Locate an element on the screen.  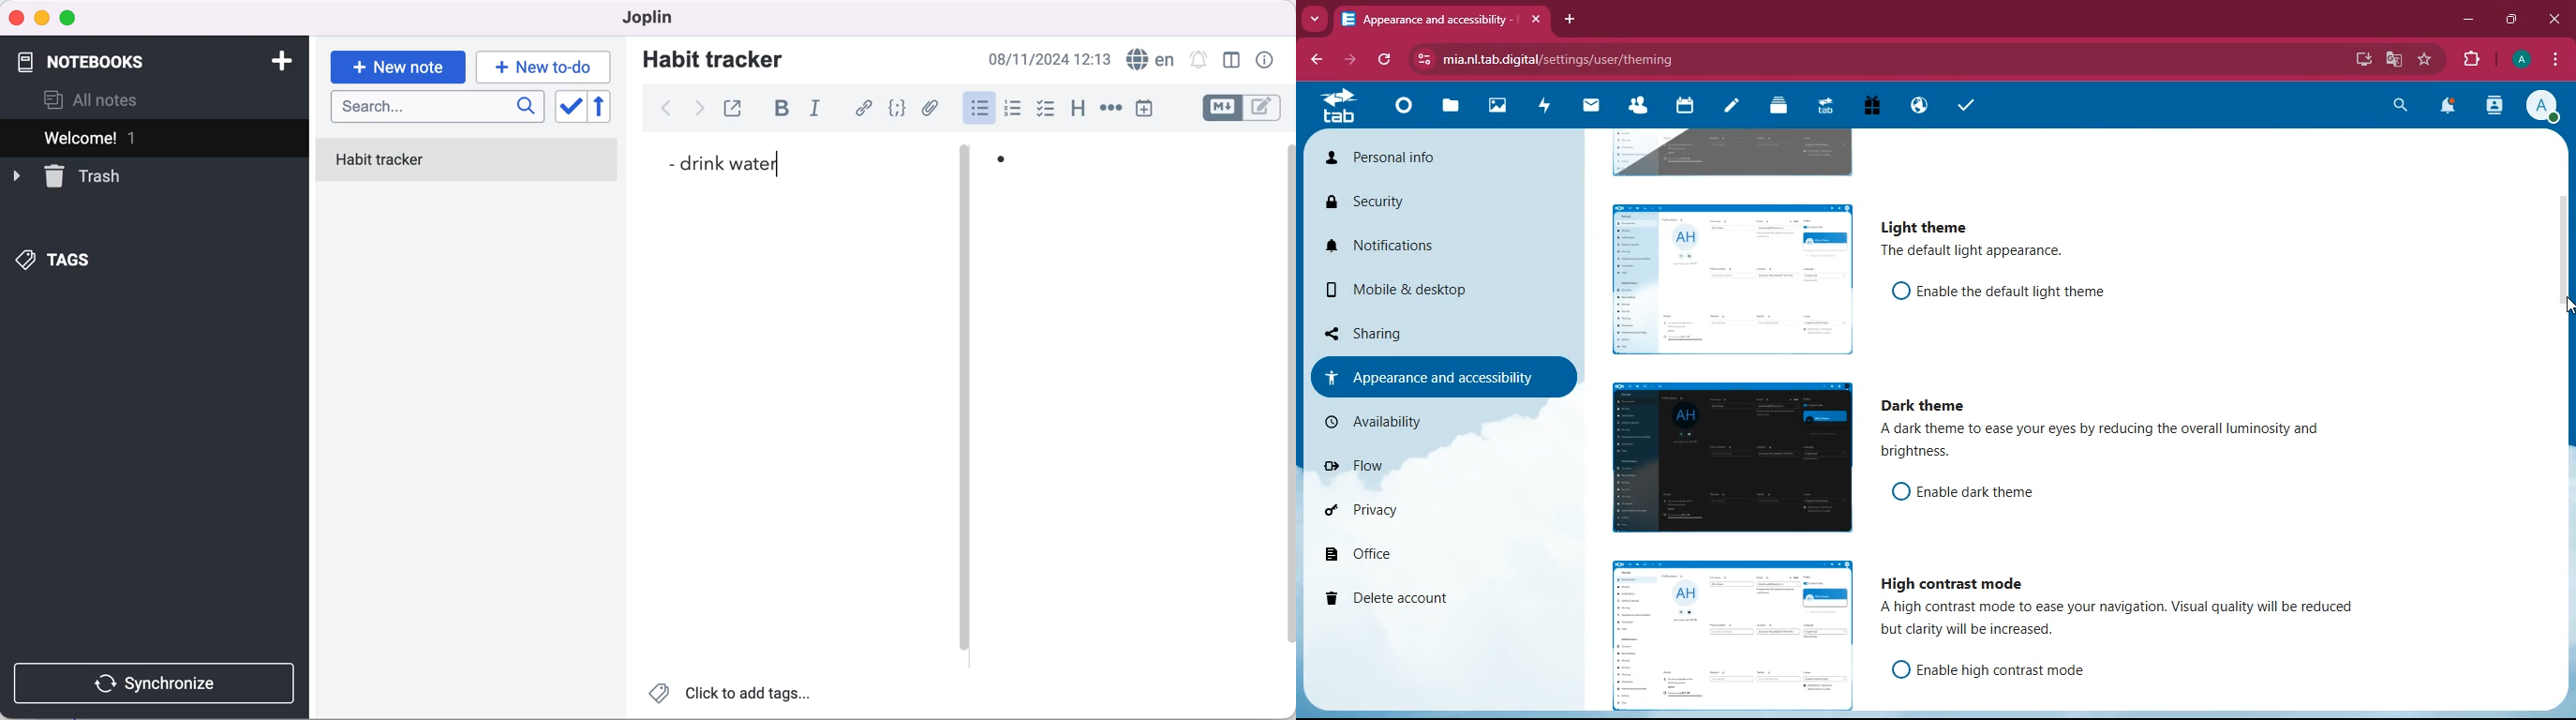
more is located at coordinates (1317, 20).